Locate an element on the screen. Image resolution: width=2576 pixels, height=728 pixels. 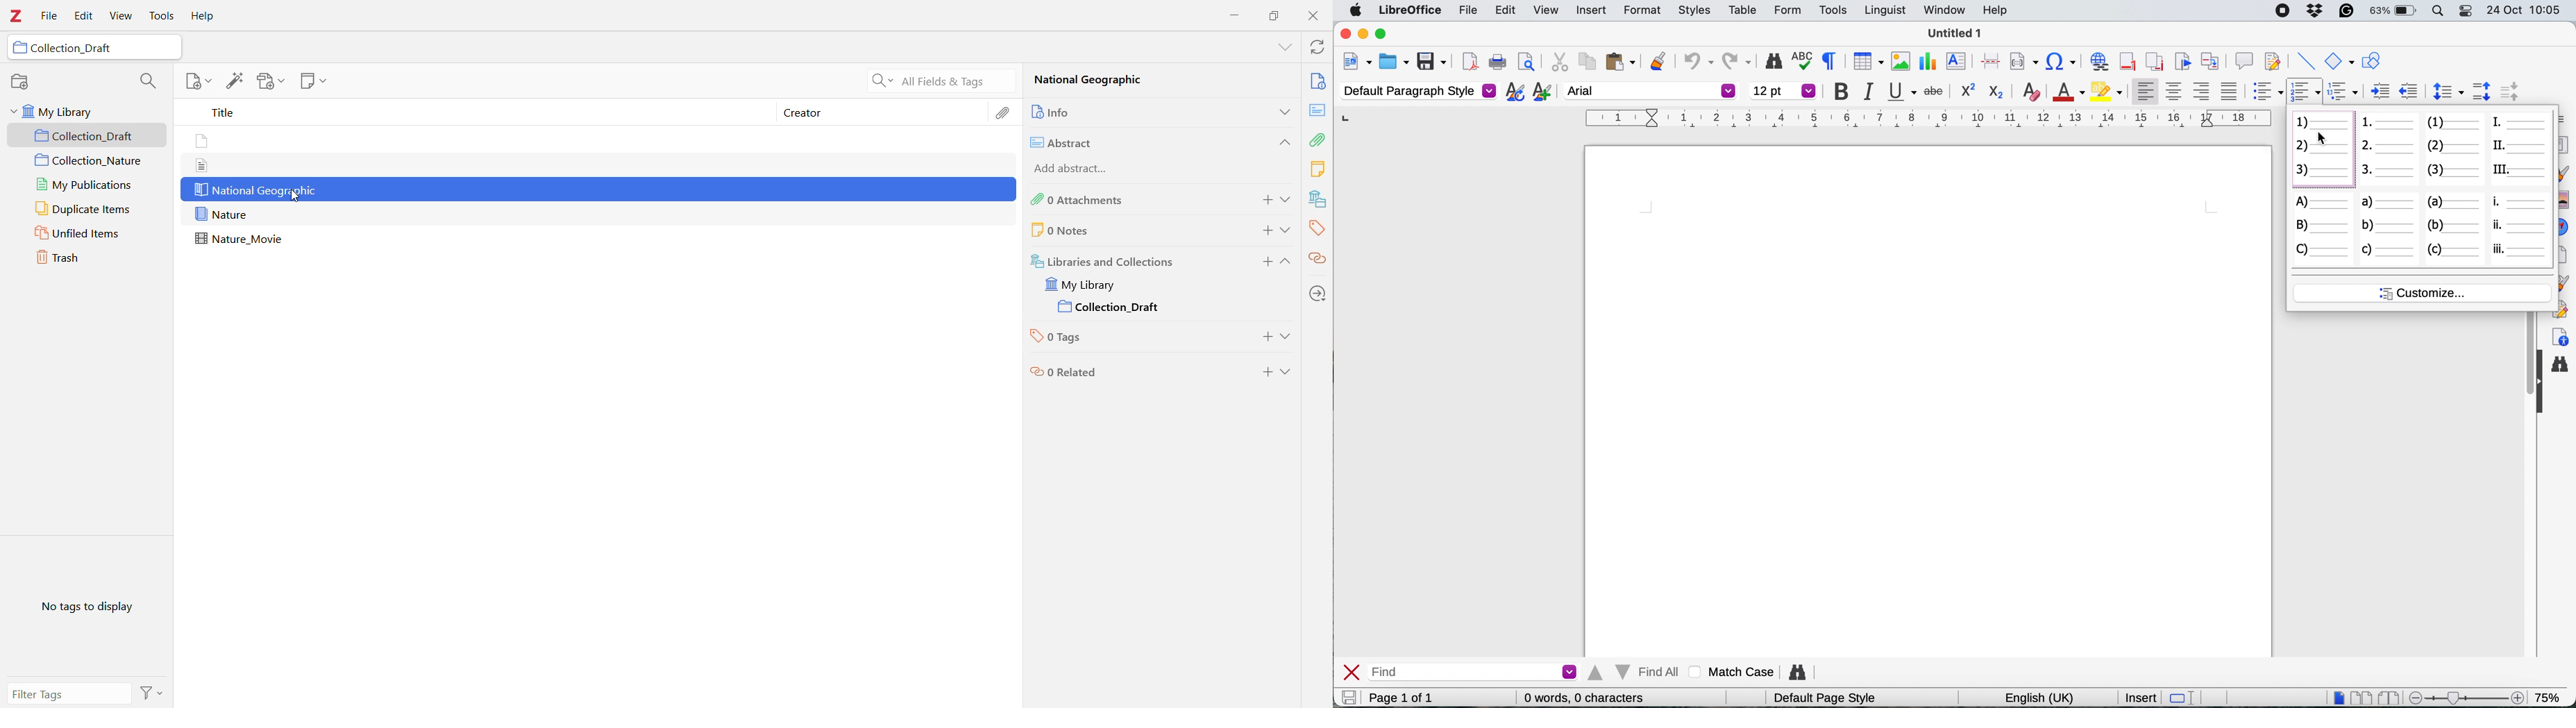
find and replace is located at coordinates (1801, 670).